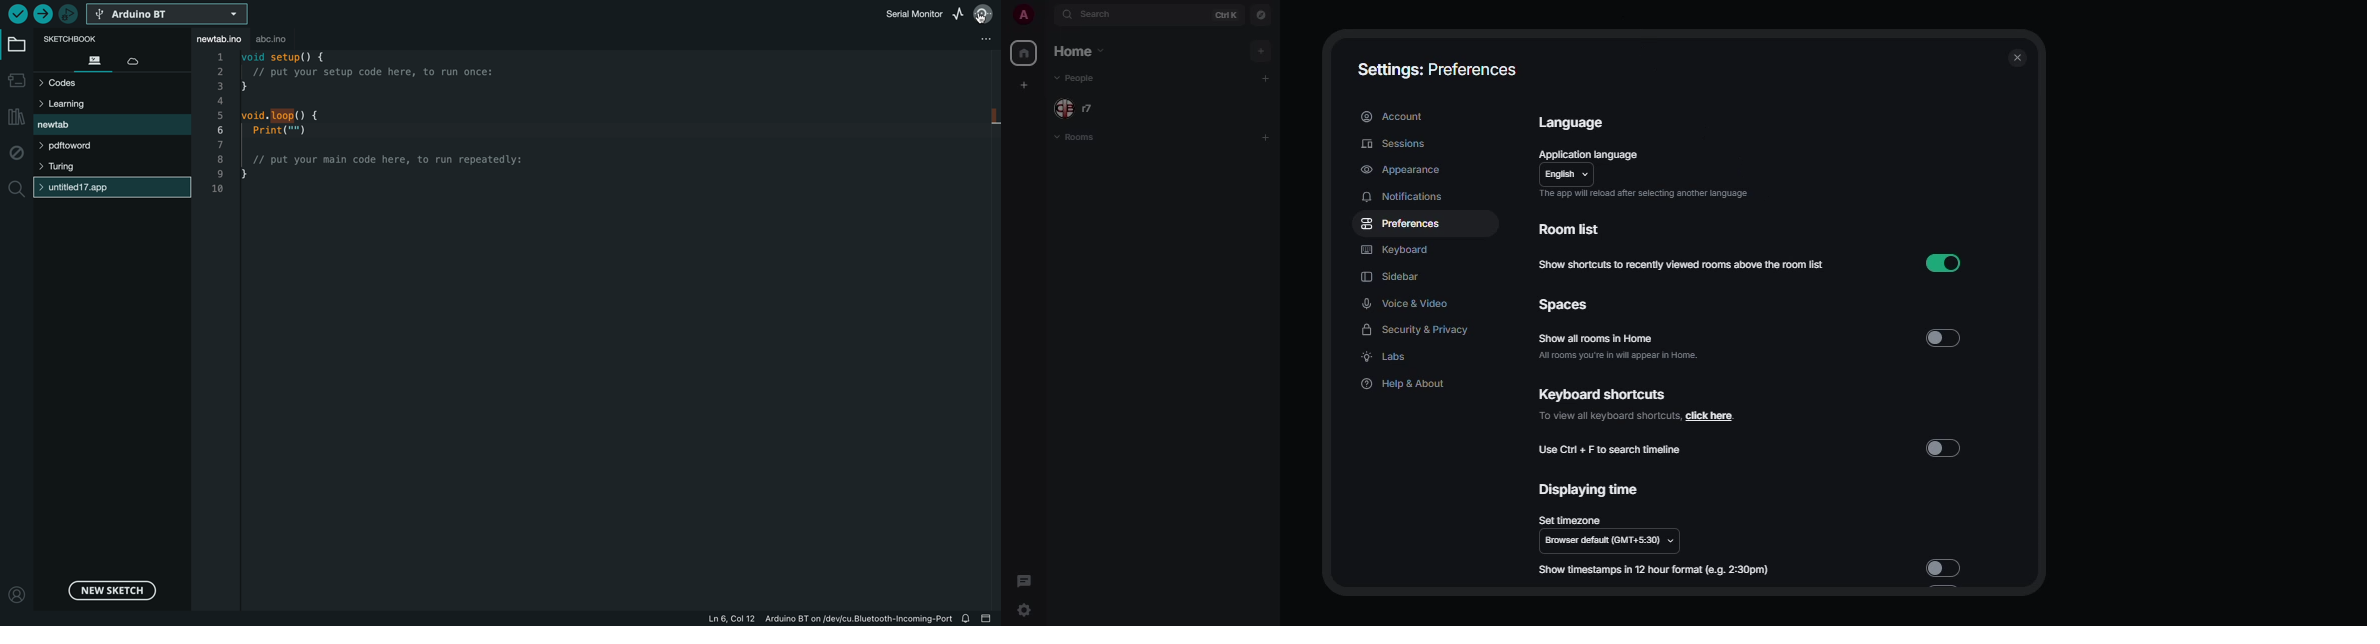  What do you see at coordinates (1098, 13) in the screenshot?
I see `search` at bounding box center [1098, 13].